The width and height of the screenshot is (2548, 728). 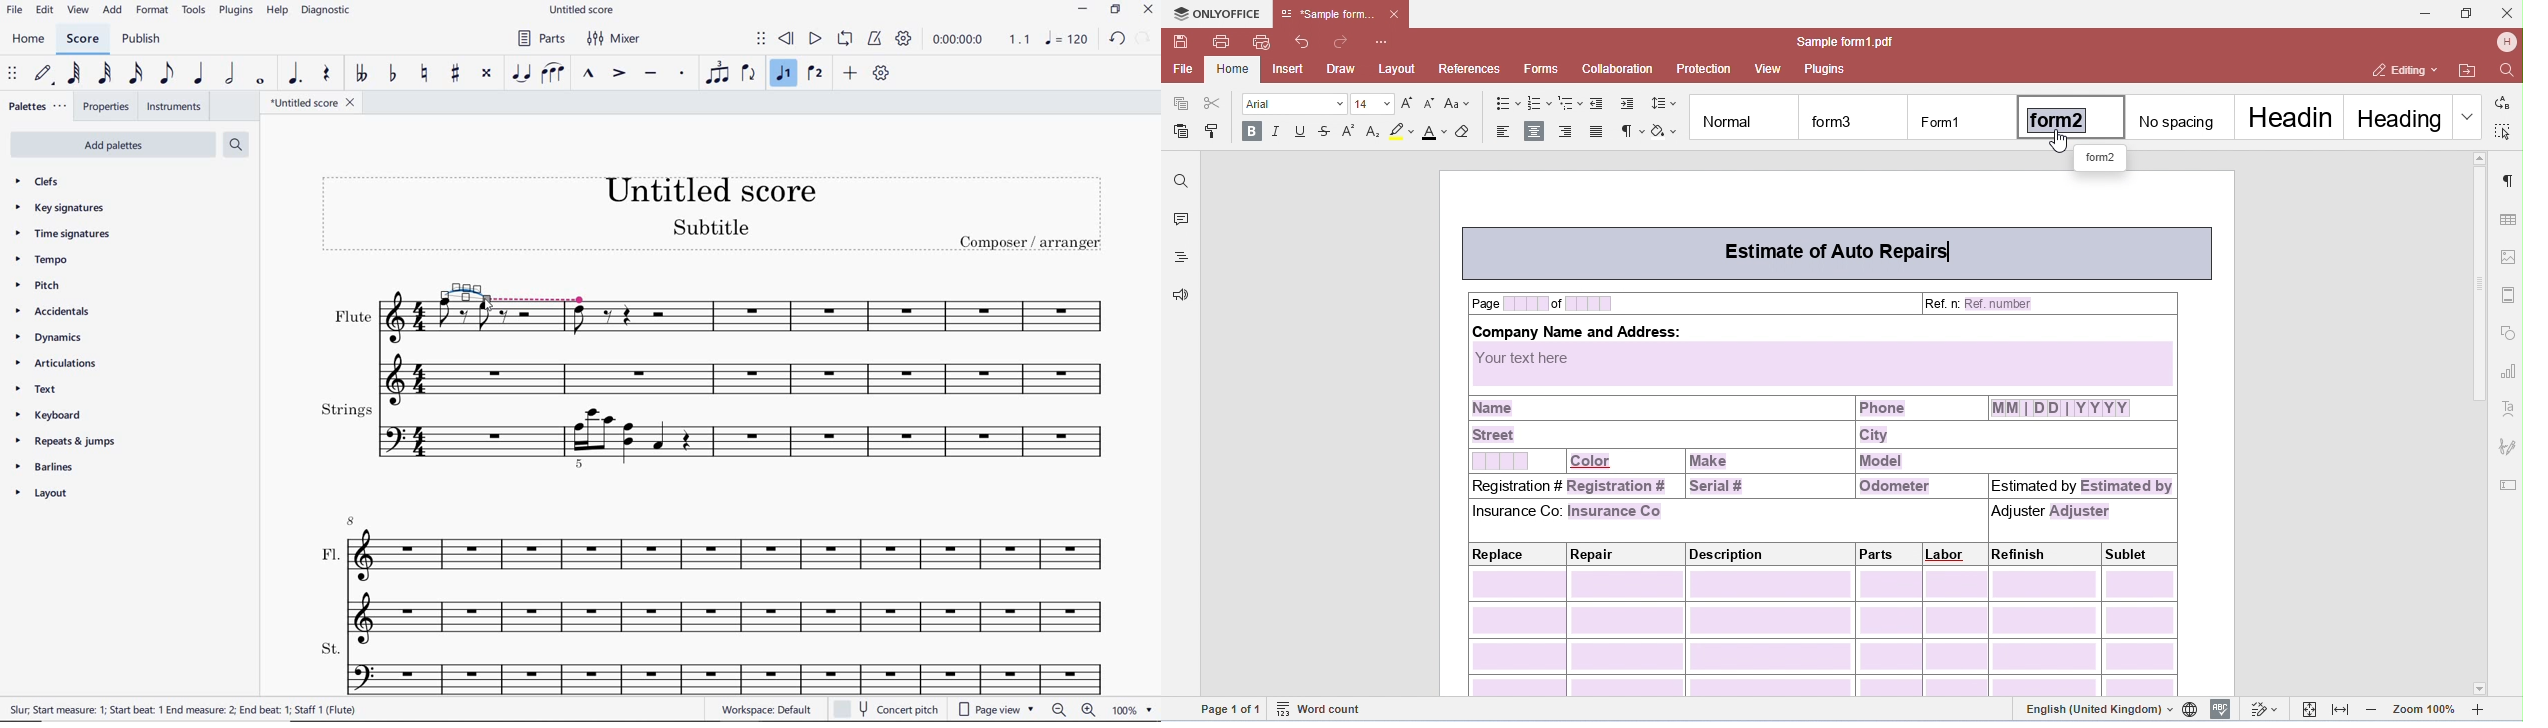 I want to click on SELECT TO MOVE, so click(x=11, y=72).